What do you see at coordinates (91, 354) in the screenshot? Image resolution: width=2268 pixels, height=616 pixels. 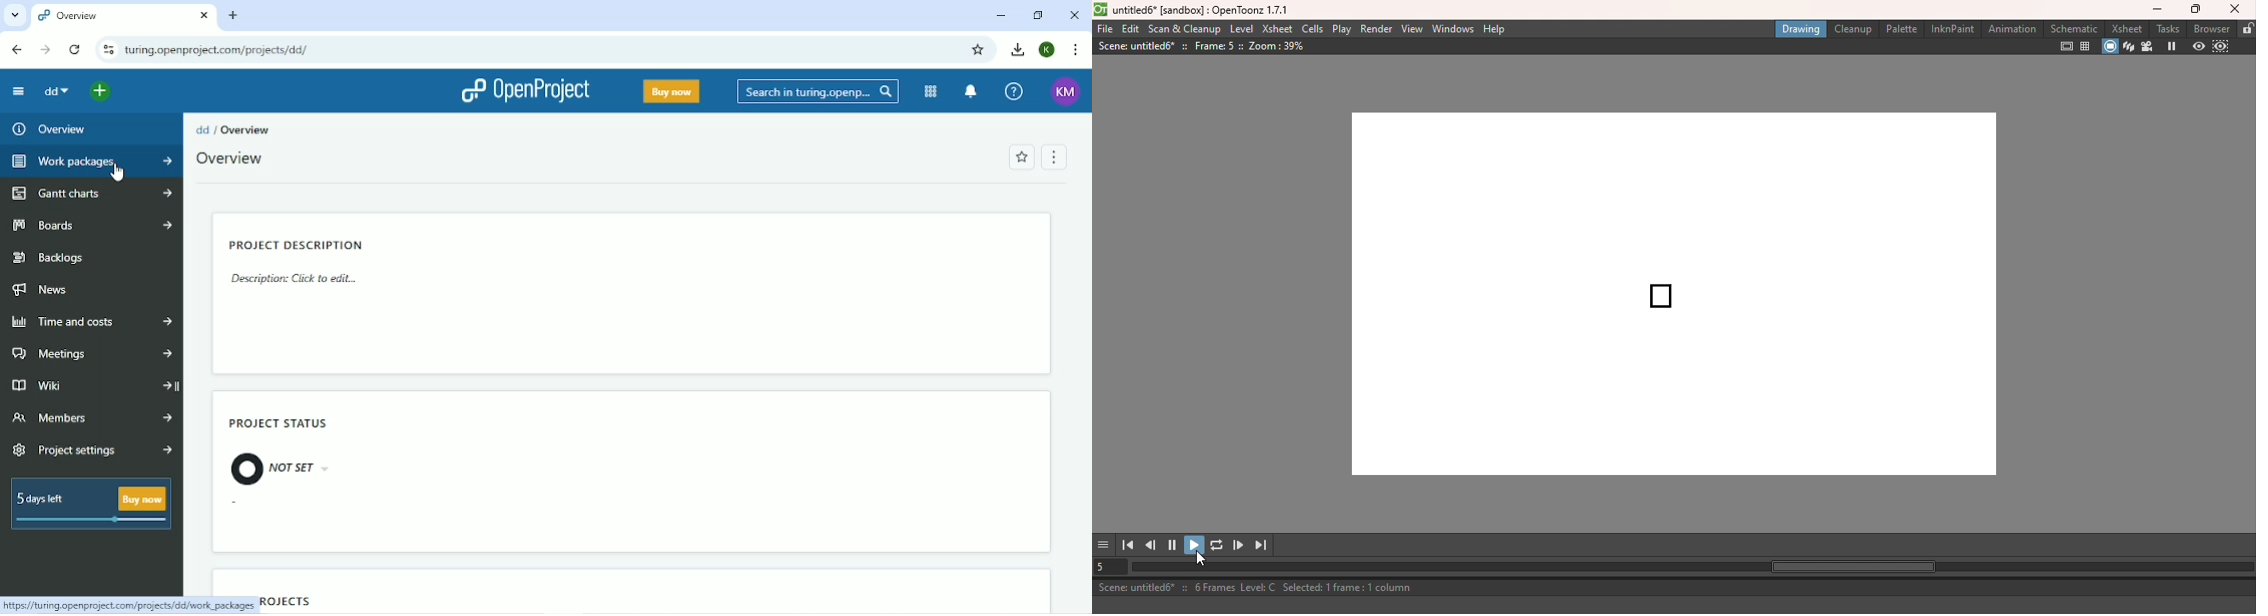 I see `Meetings` at bounding box center [91, 354].